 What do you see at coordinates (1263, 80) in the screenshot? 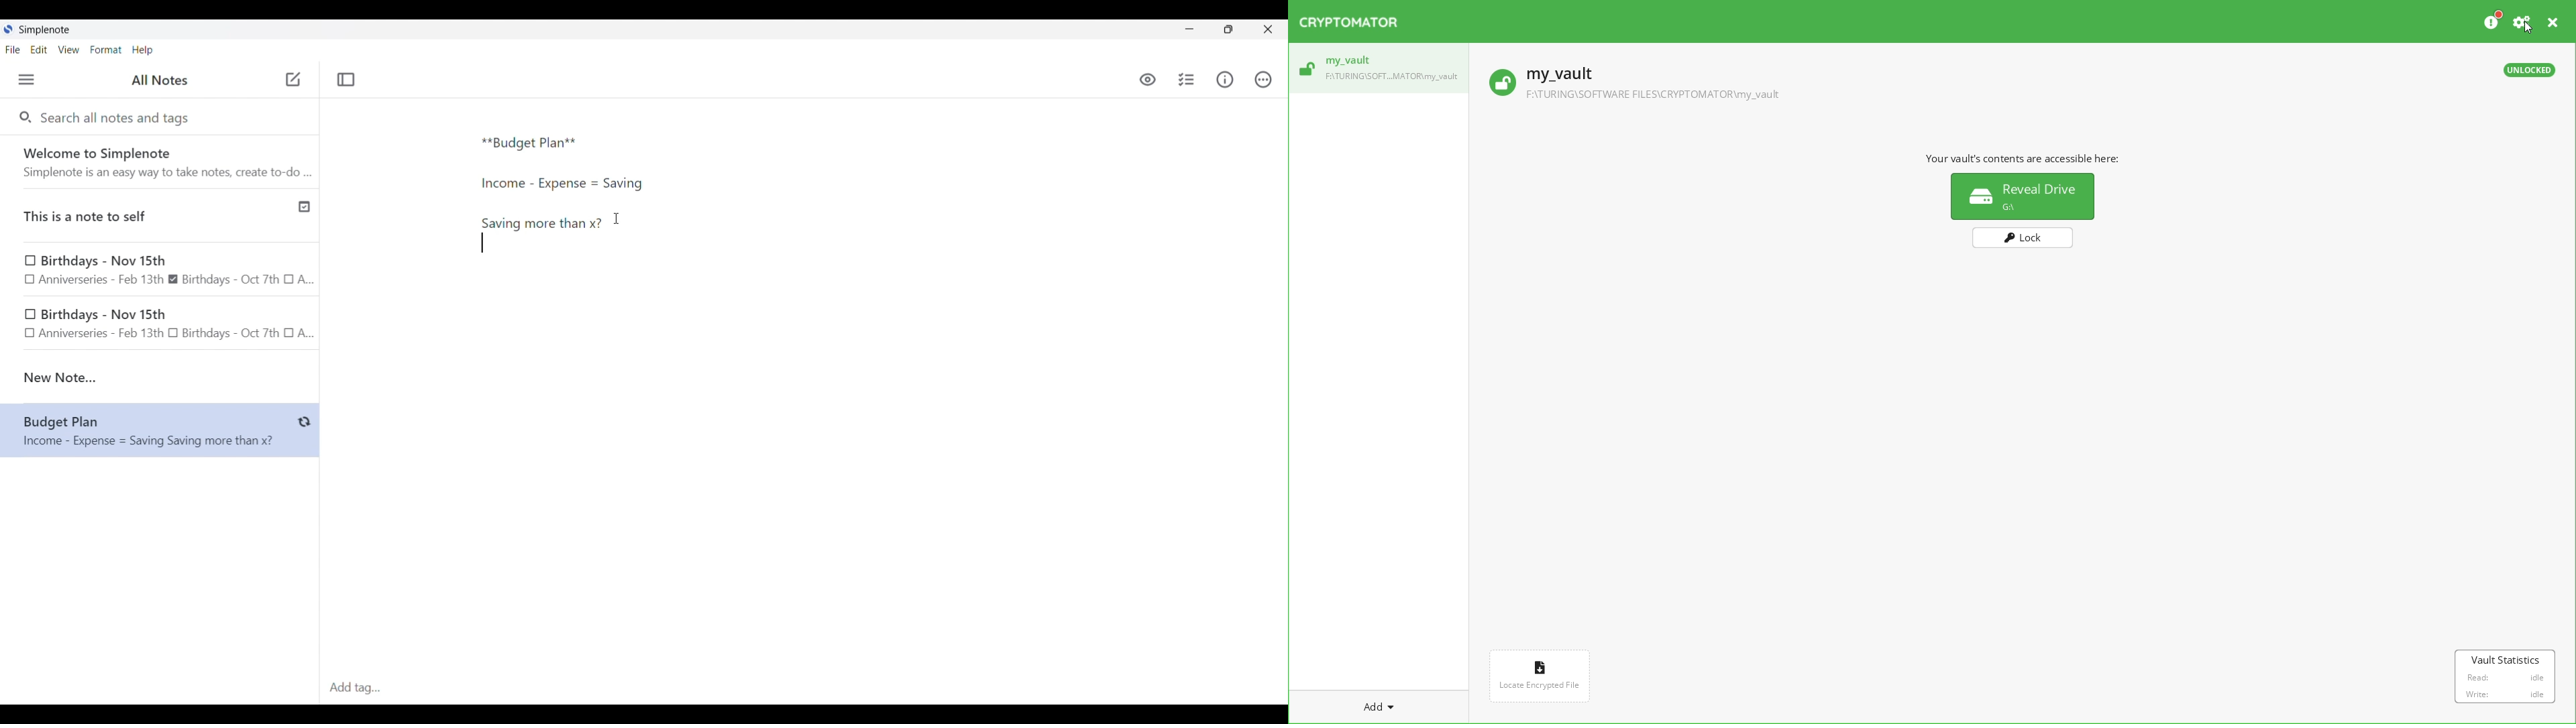
I see `Actions` at bounding box center [1263, 80].